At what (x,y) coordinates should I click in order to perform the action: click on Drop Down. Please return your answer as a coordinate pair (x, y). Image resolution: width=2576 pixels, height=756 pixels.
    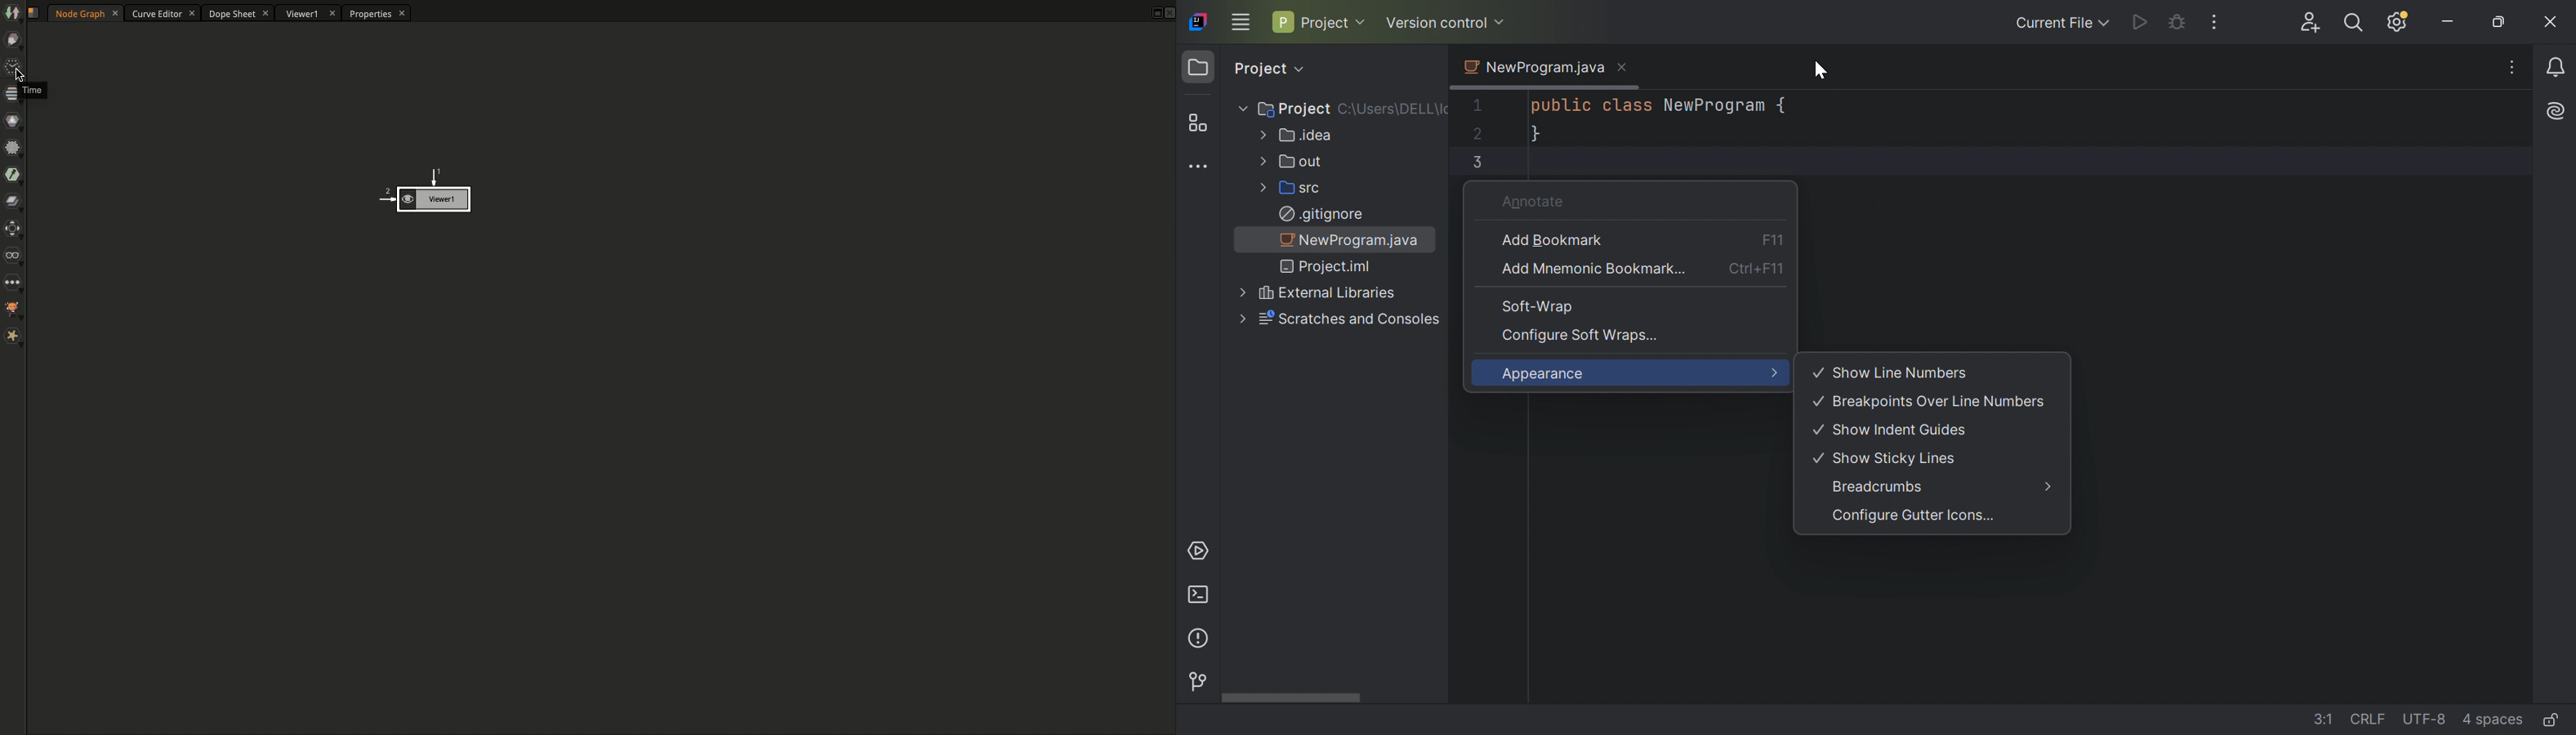
    Looking at the image, I should click on (2107, 23).